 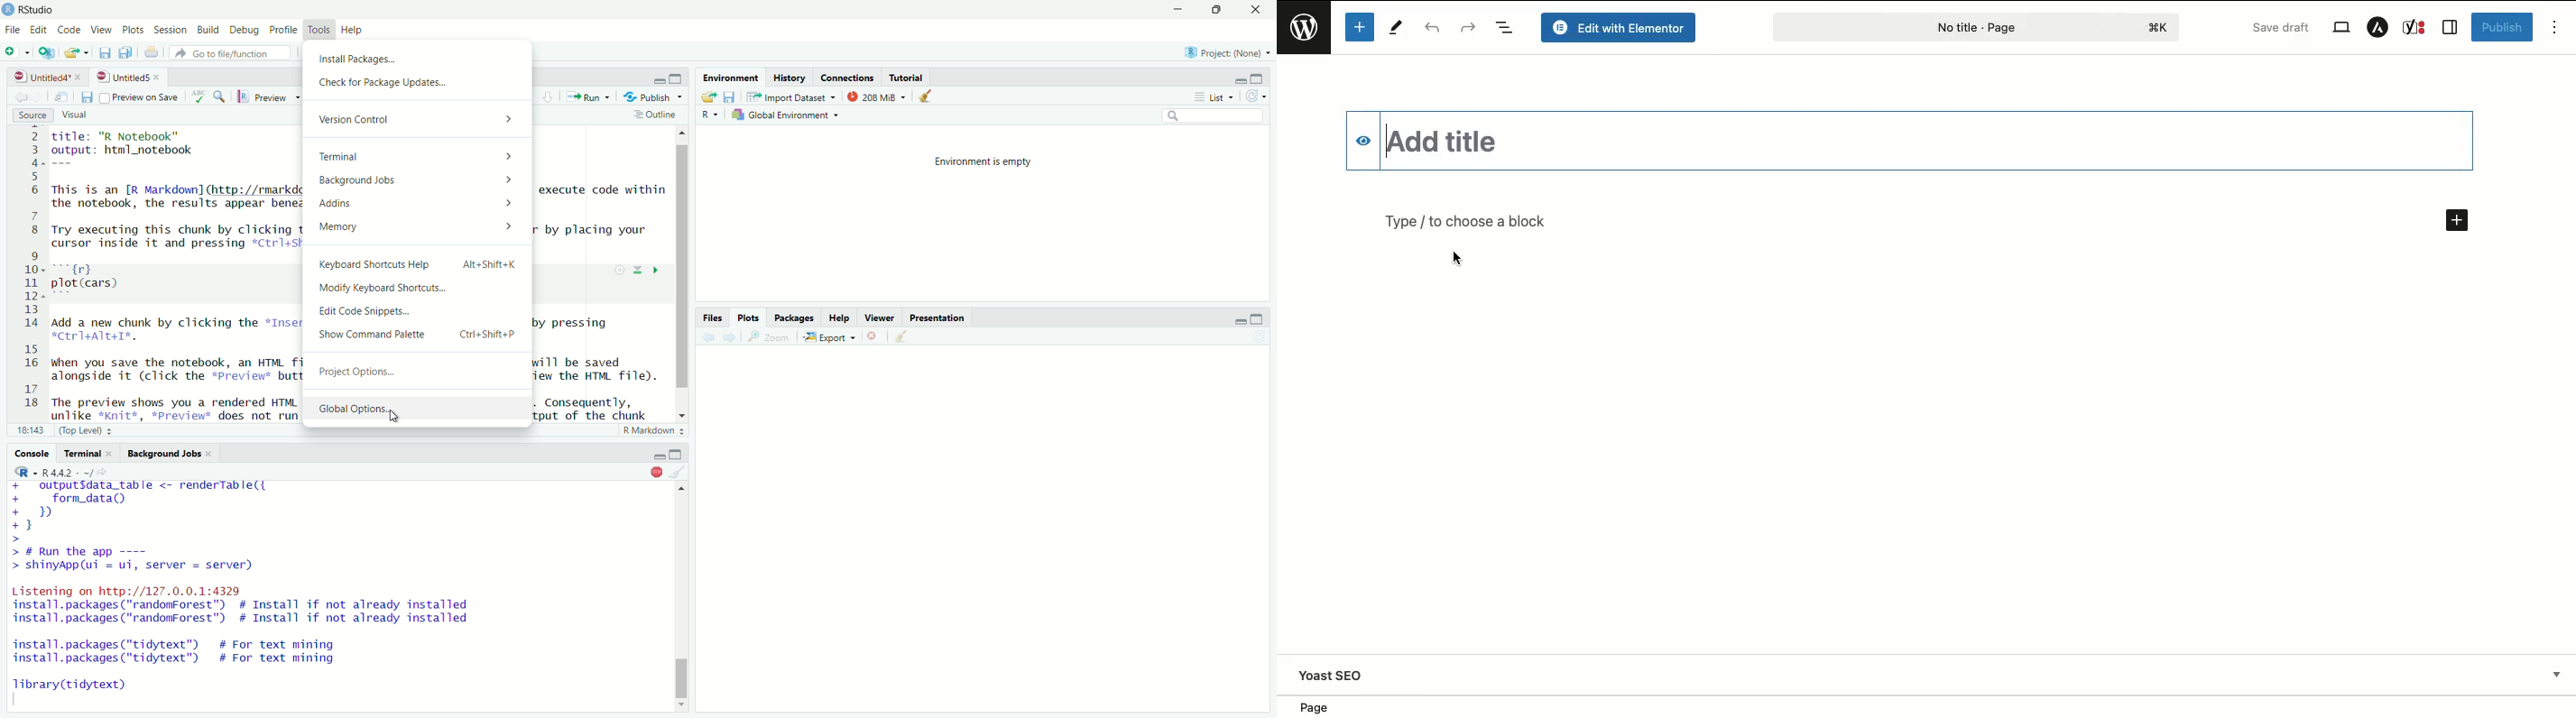 I want to click on minimize, so click(x=1239, y=80).